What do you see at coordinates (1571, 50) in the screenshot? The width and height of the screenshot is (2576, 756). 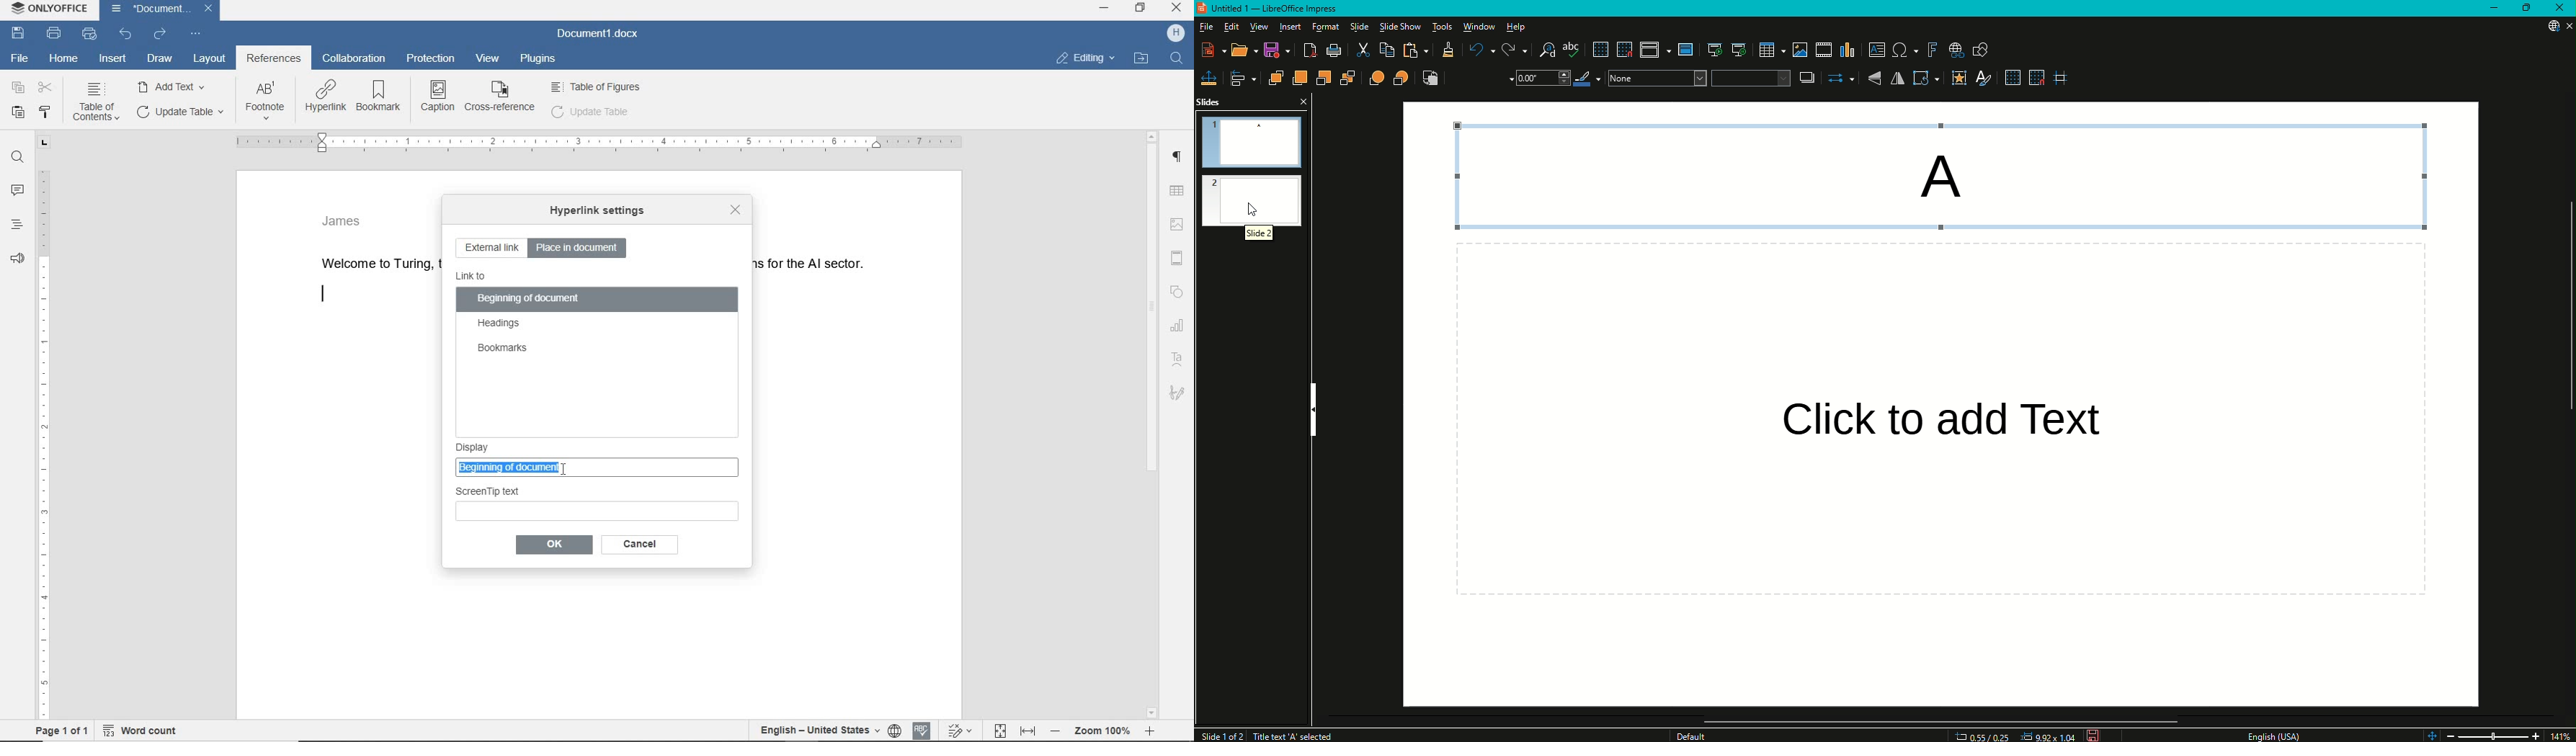 I see `Spelling` at bounding box center [1571, 50].